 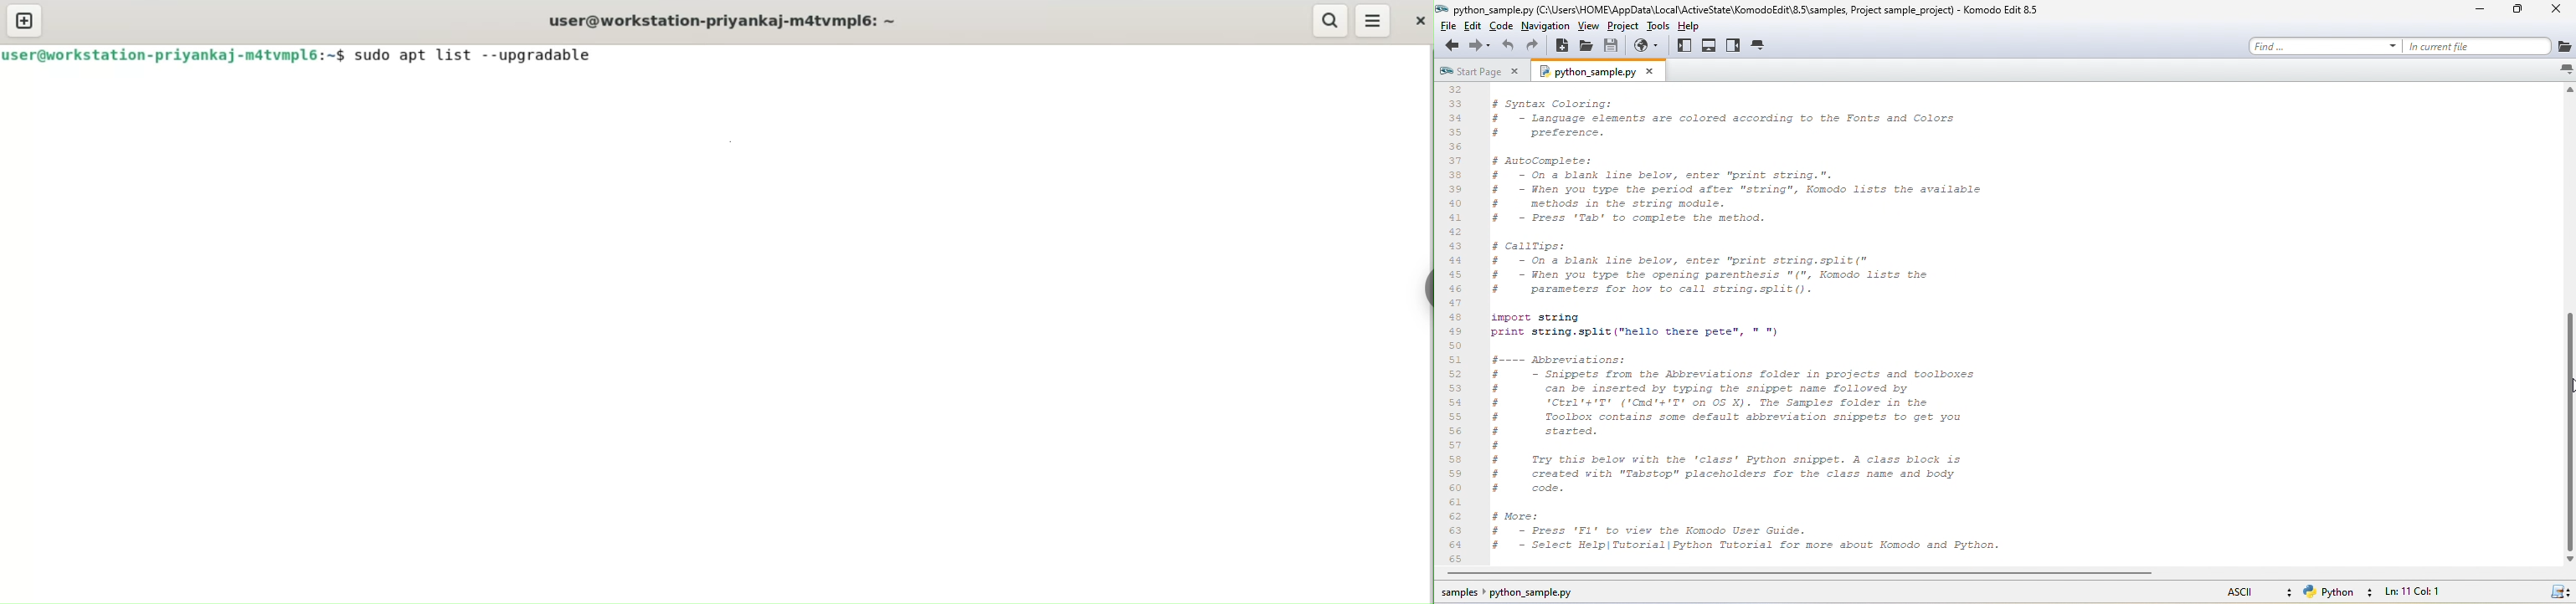 I want to click on sudo apt list --upgradable, so click(x=487, y=56).